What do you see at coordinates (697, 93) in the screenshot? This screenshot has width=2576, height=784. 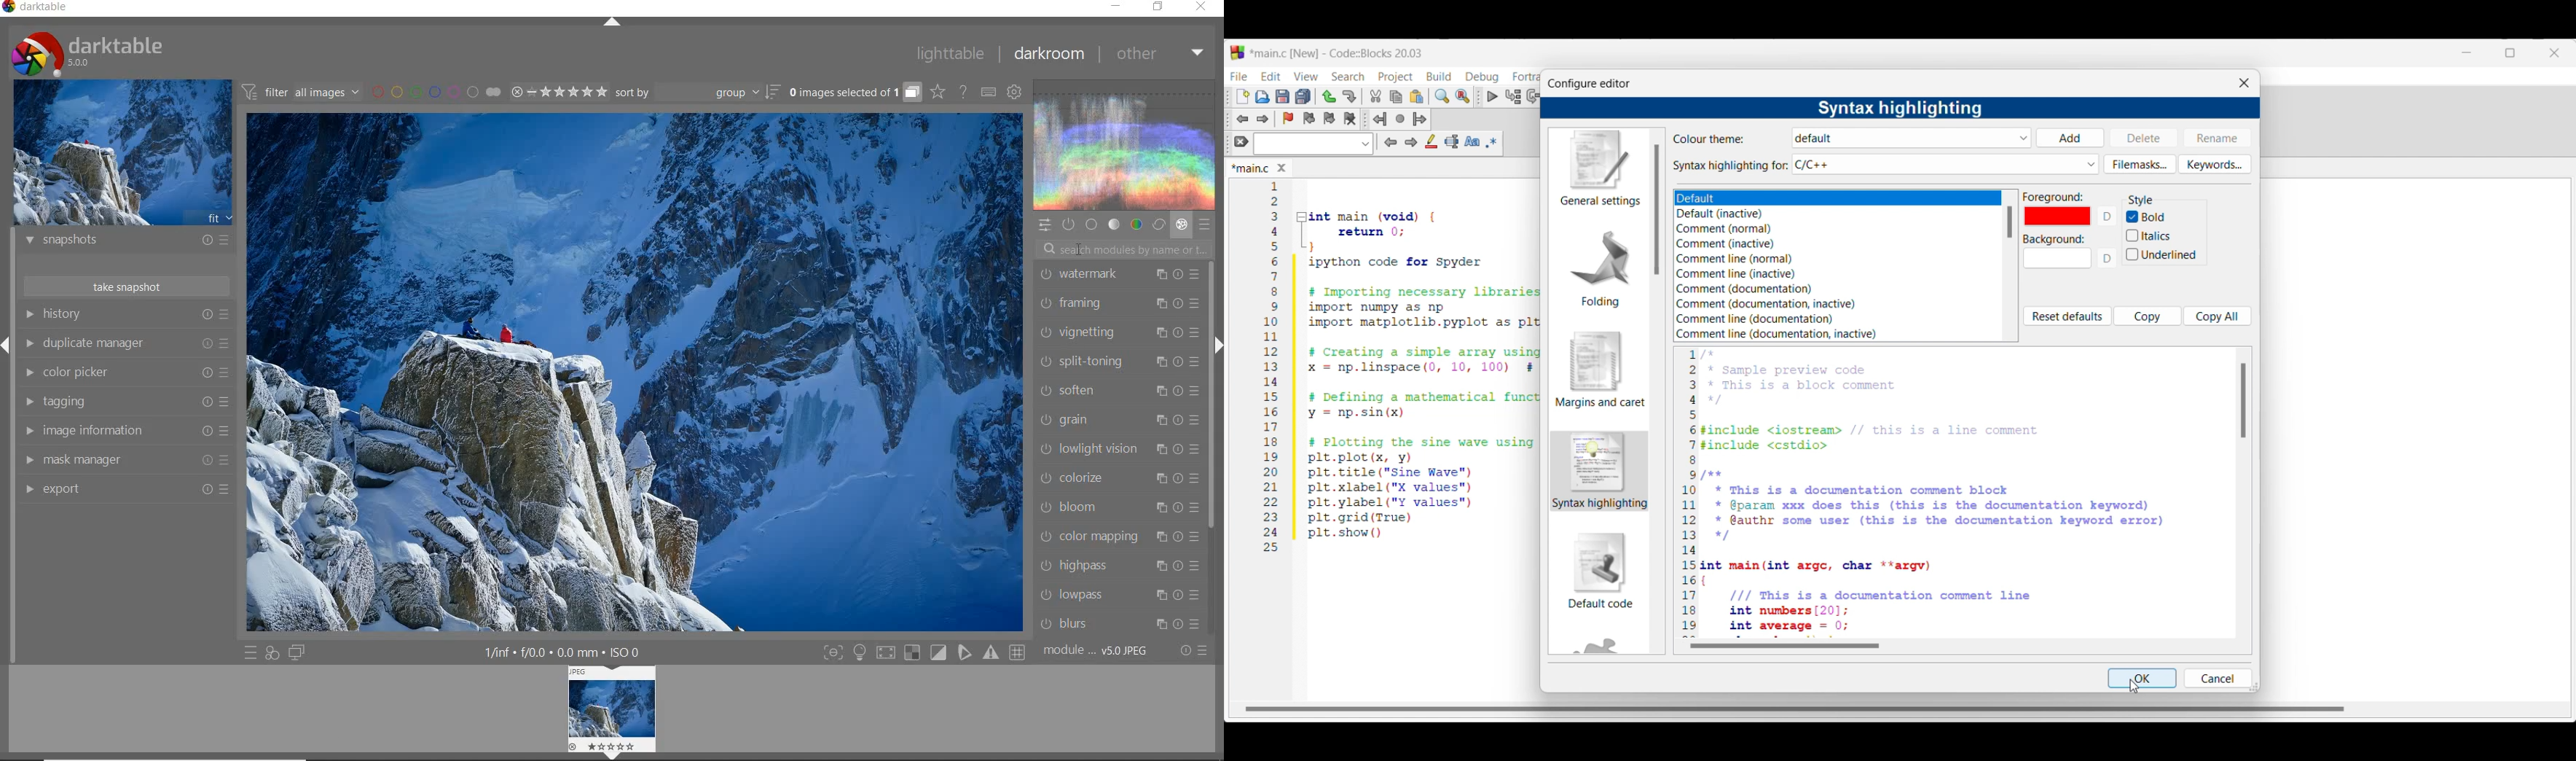 I see `sort` at bounding box center [697, 93].